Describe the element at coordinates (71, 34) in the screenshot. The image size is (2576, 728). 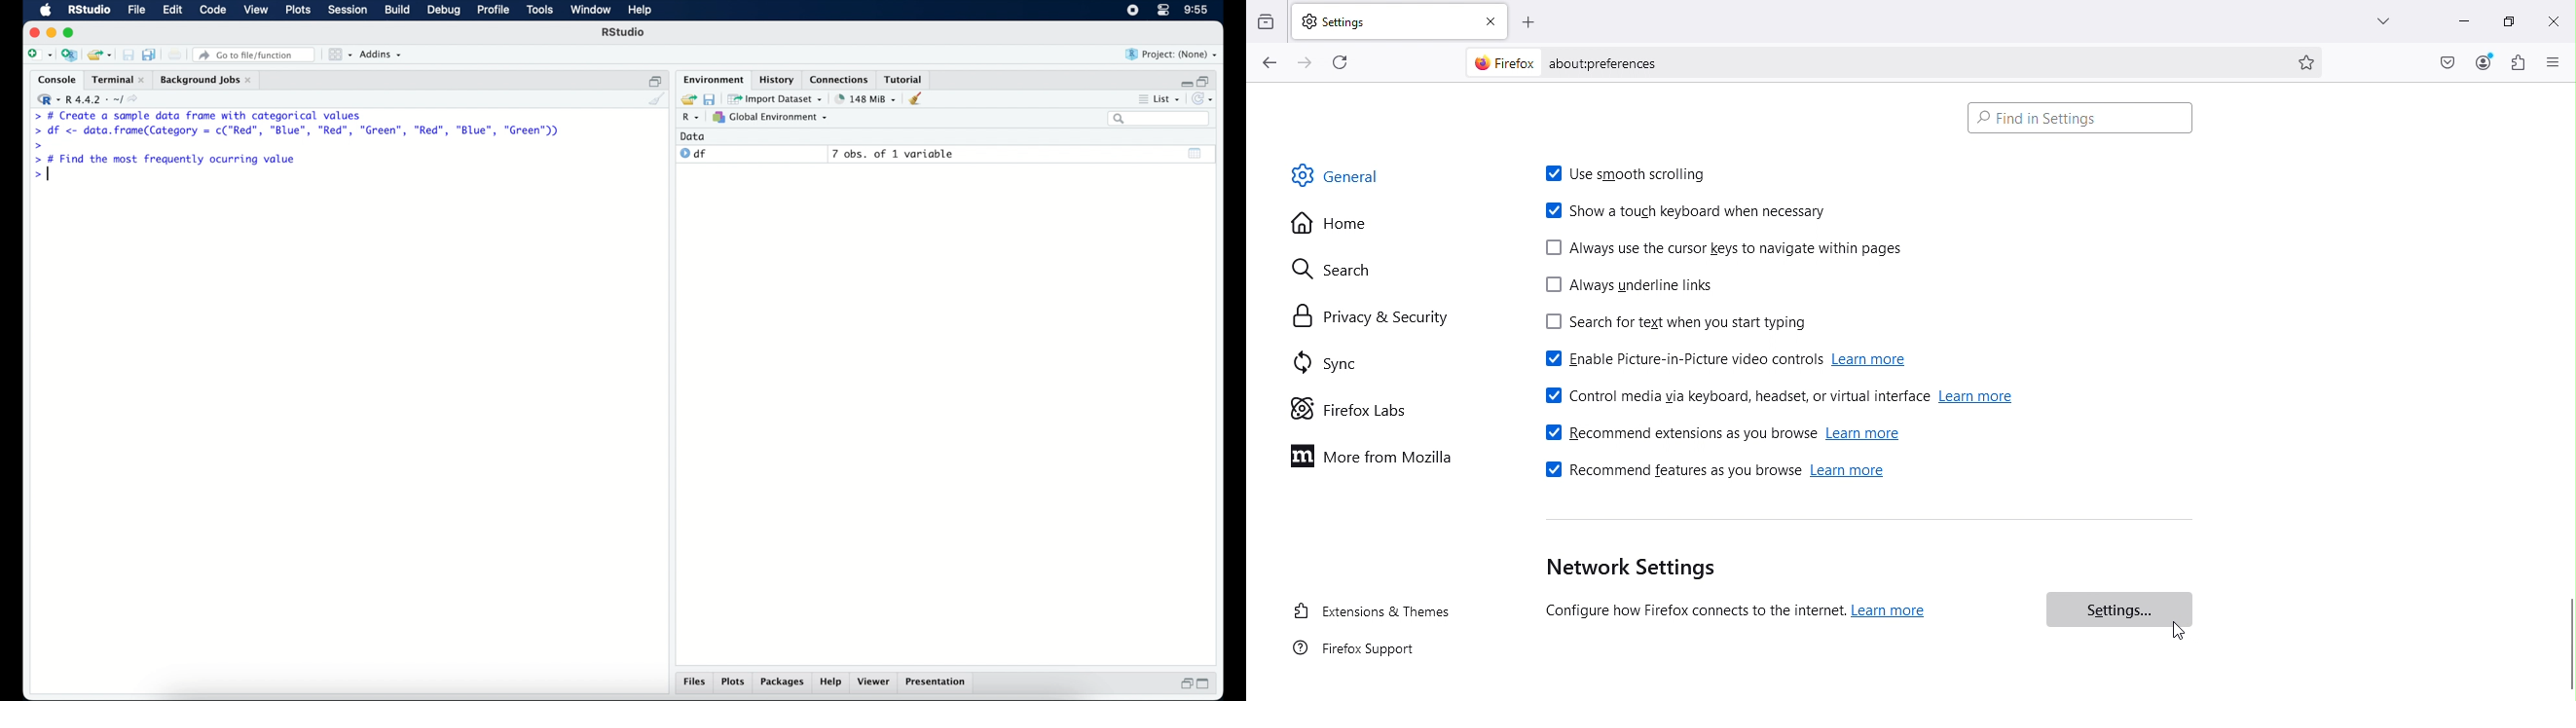
I see `maximize` at that location.